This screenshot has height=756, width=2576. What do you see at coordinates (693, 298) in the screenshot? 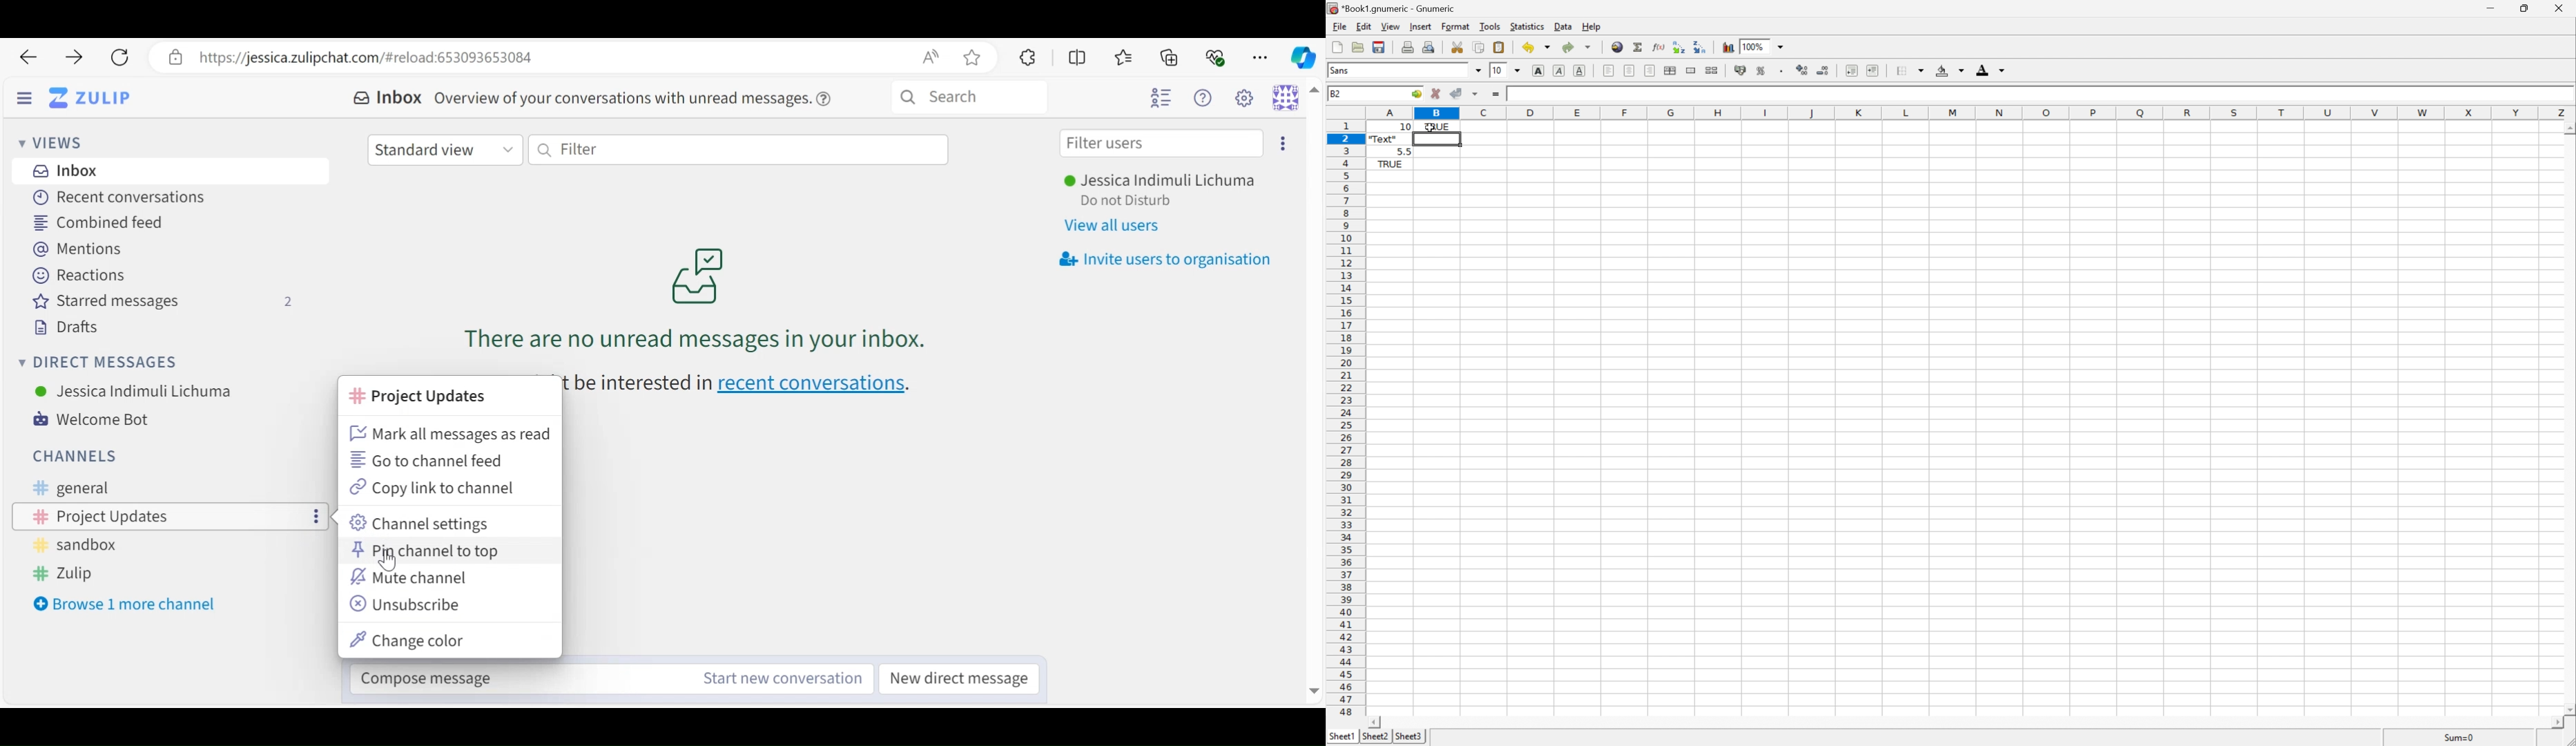
I see `unread messages` at bounding box center [693, 298].